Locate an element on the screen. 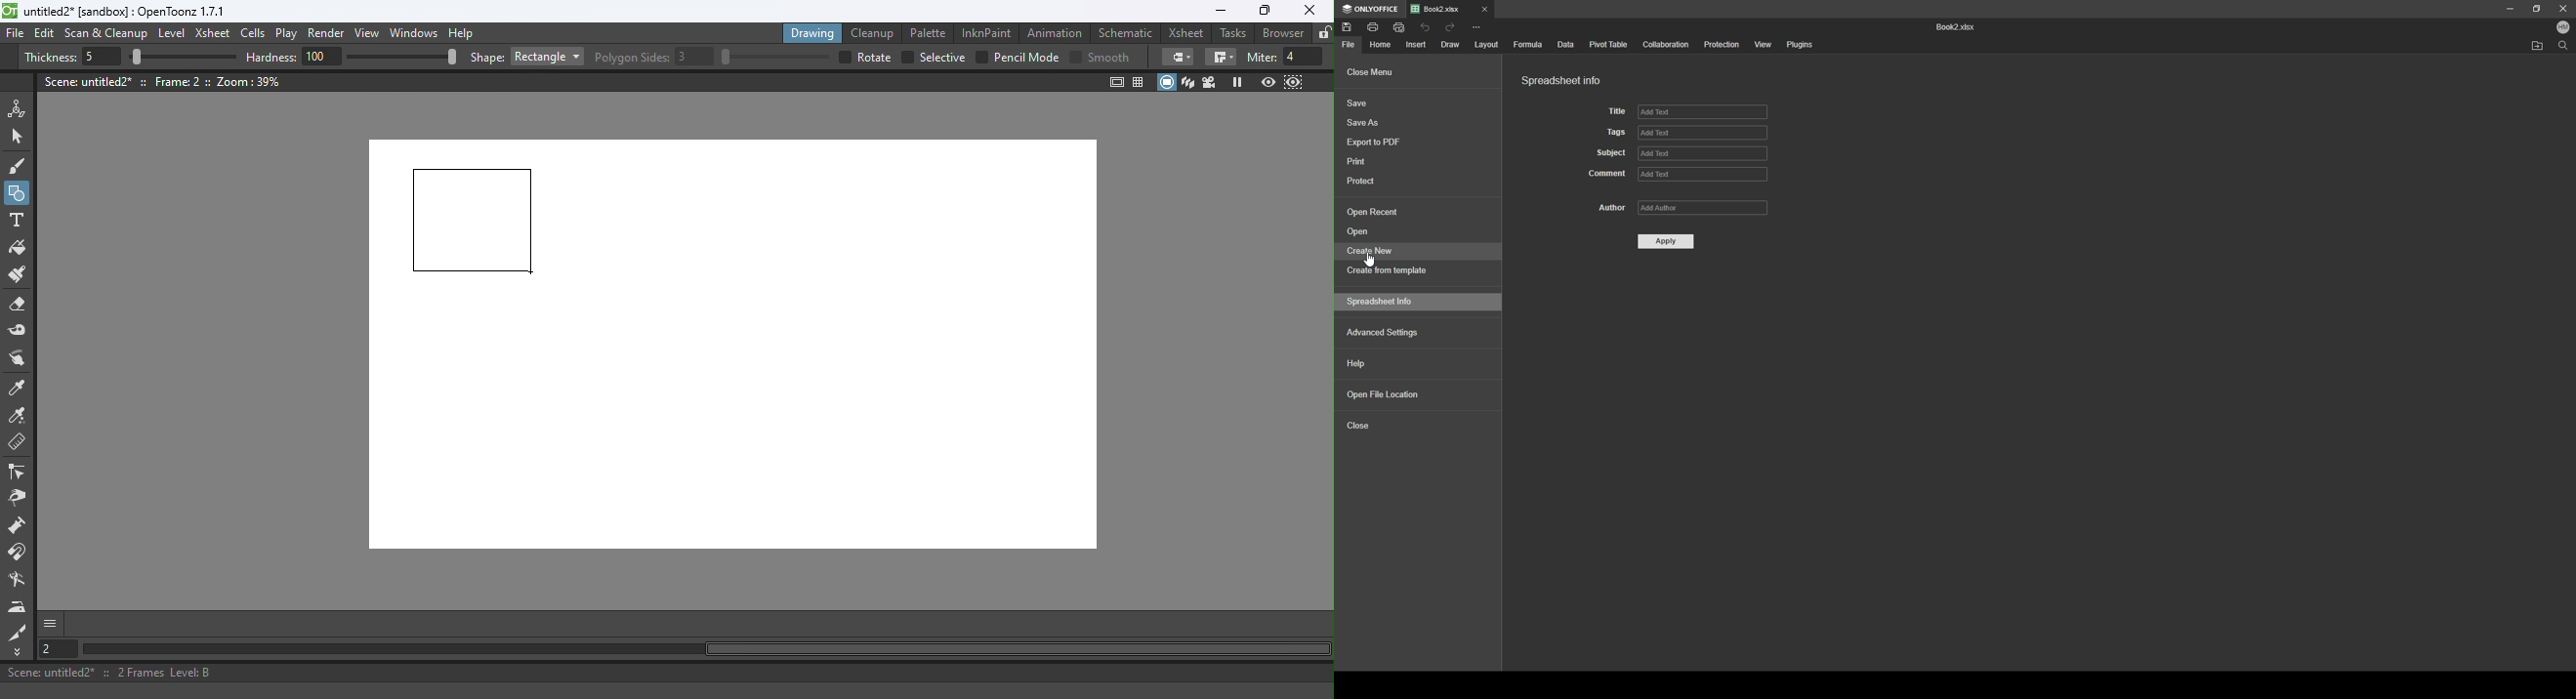 The width and height of the screenshot is (2576, 700). close menu is located at coordinates (1410, 71).